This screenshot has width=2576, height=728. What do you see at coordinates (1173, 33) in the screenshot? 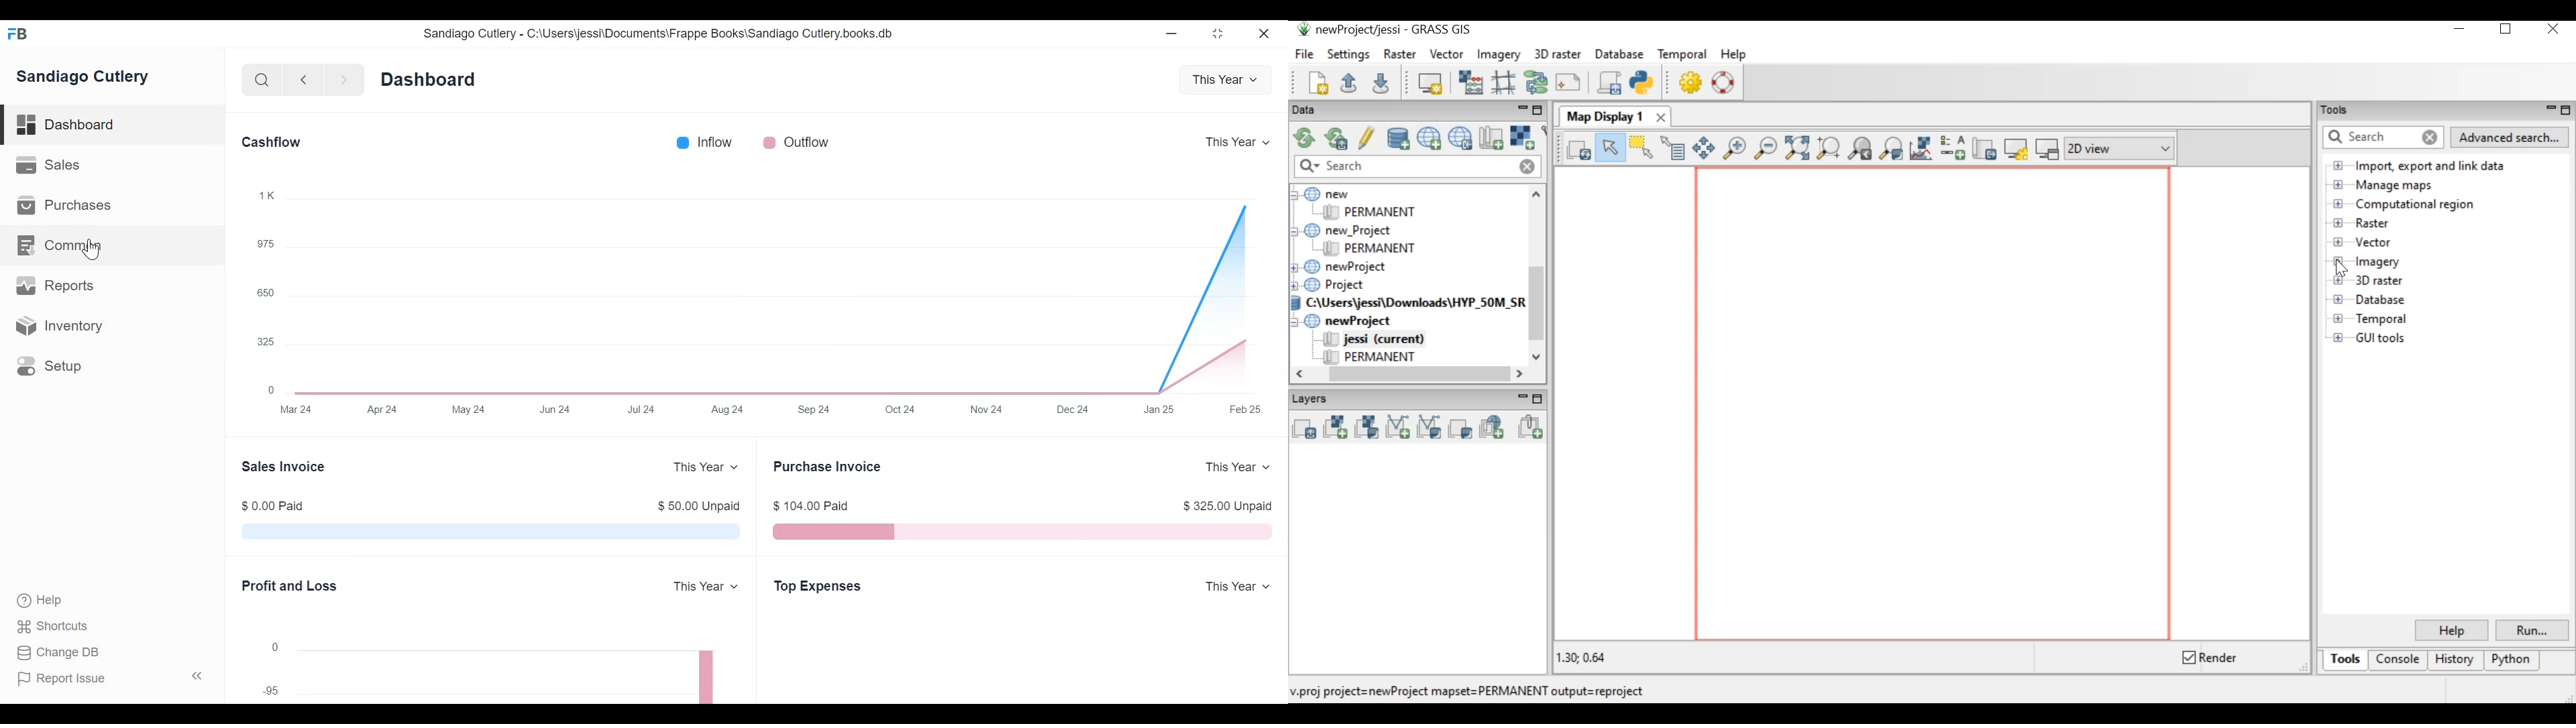
I see `Minimize` at bounding box center [1173, 33].